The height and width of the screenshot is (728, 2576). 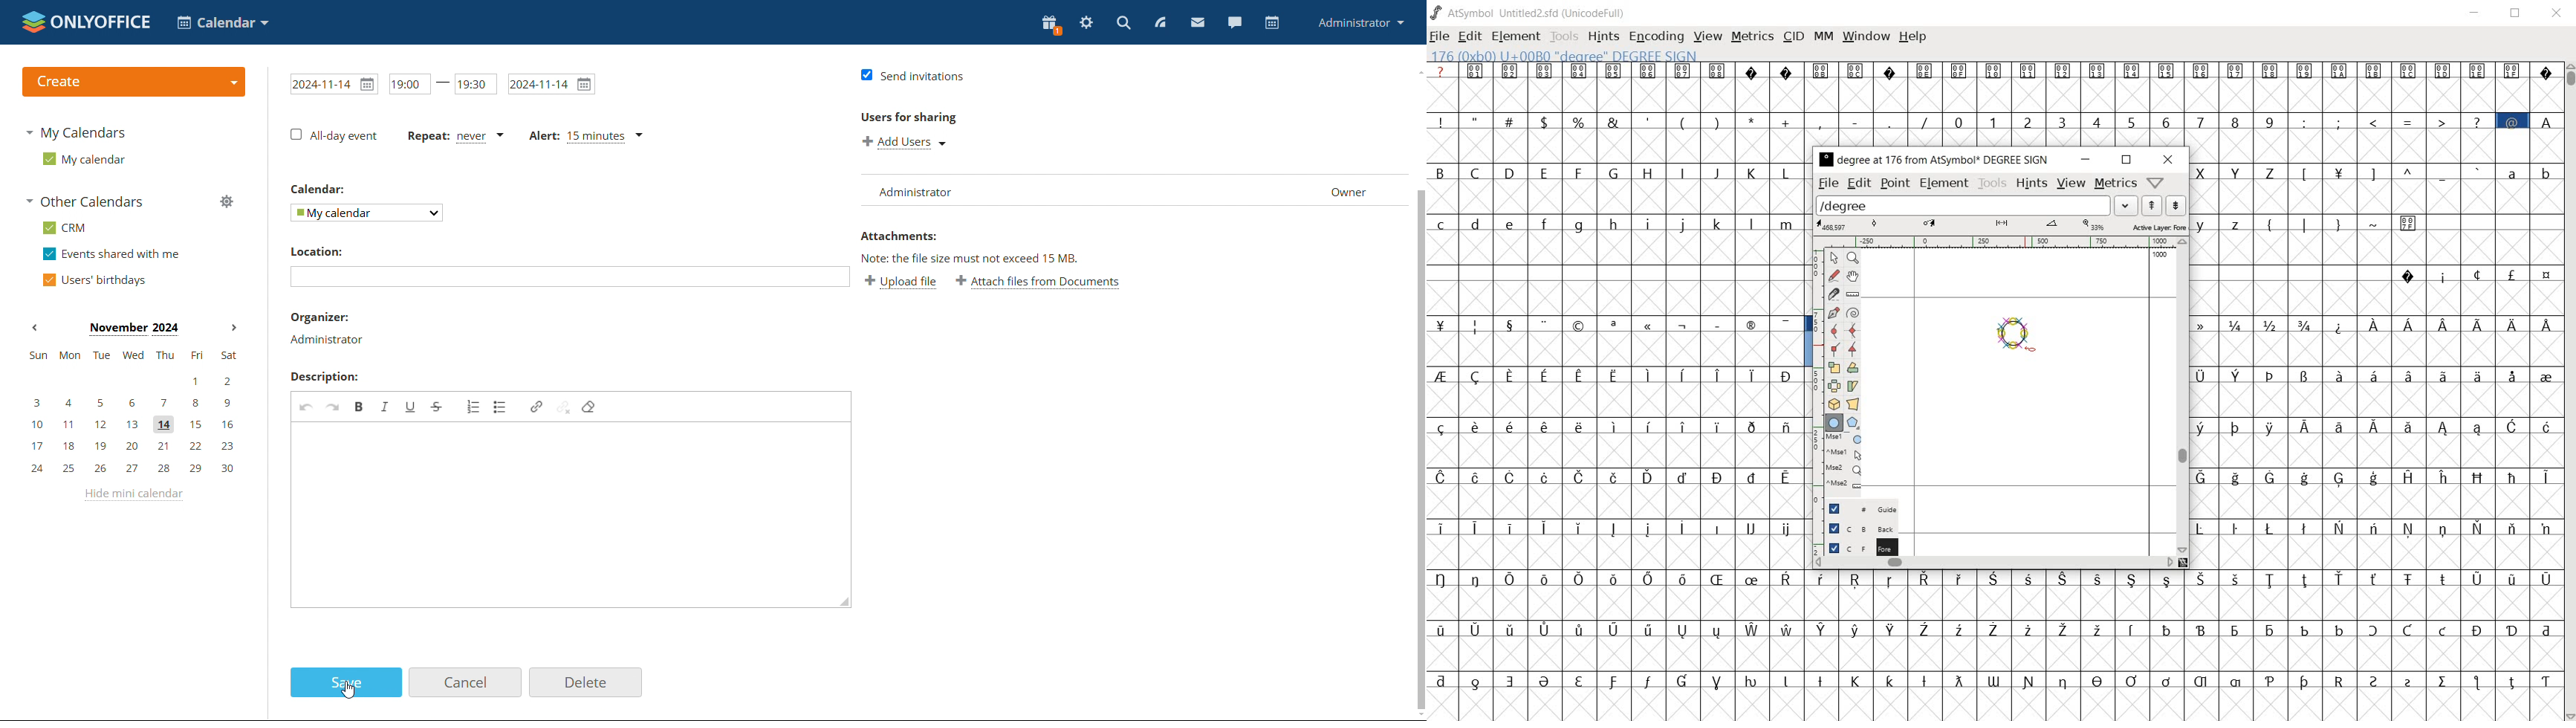 What do you see at coordinates (902, 281) in the screenshot?
I see `add users ` at bounding box center [902, 281].